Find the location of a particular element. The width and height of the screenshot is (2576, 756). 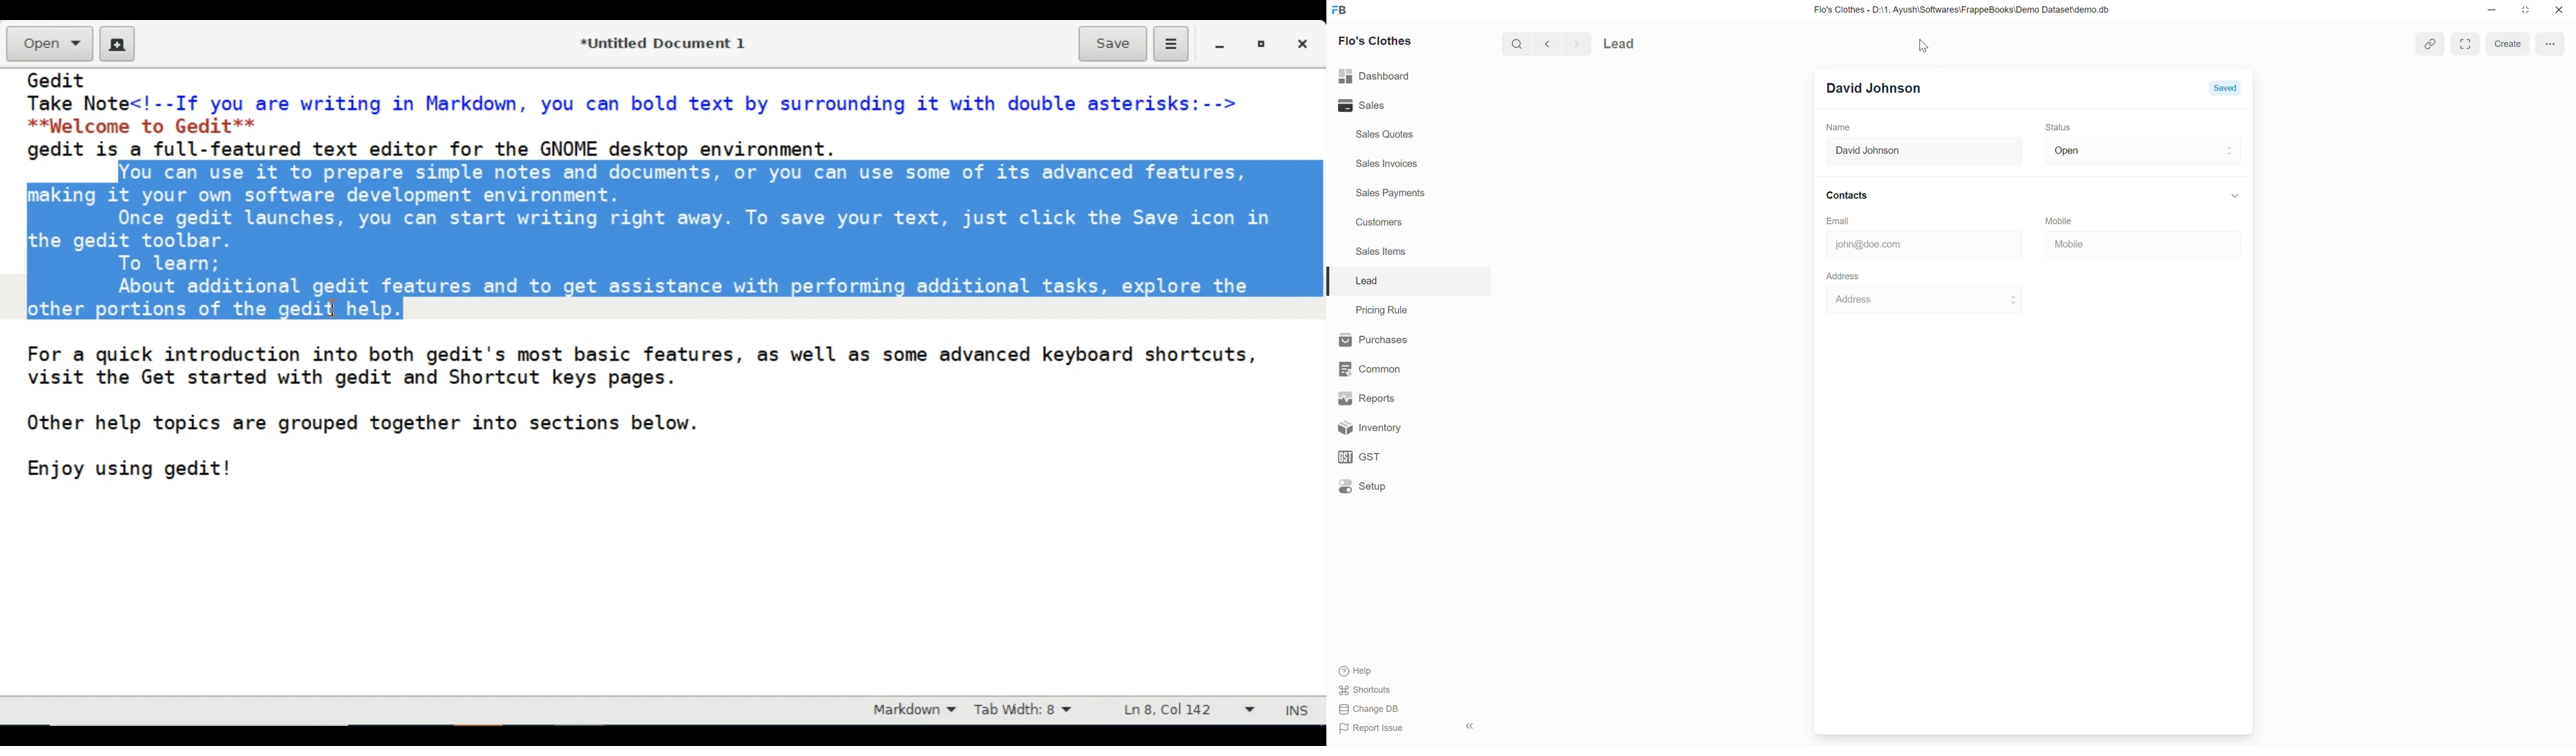

minimise is located at coordinates (2492, 12).